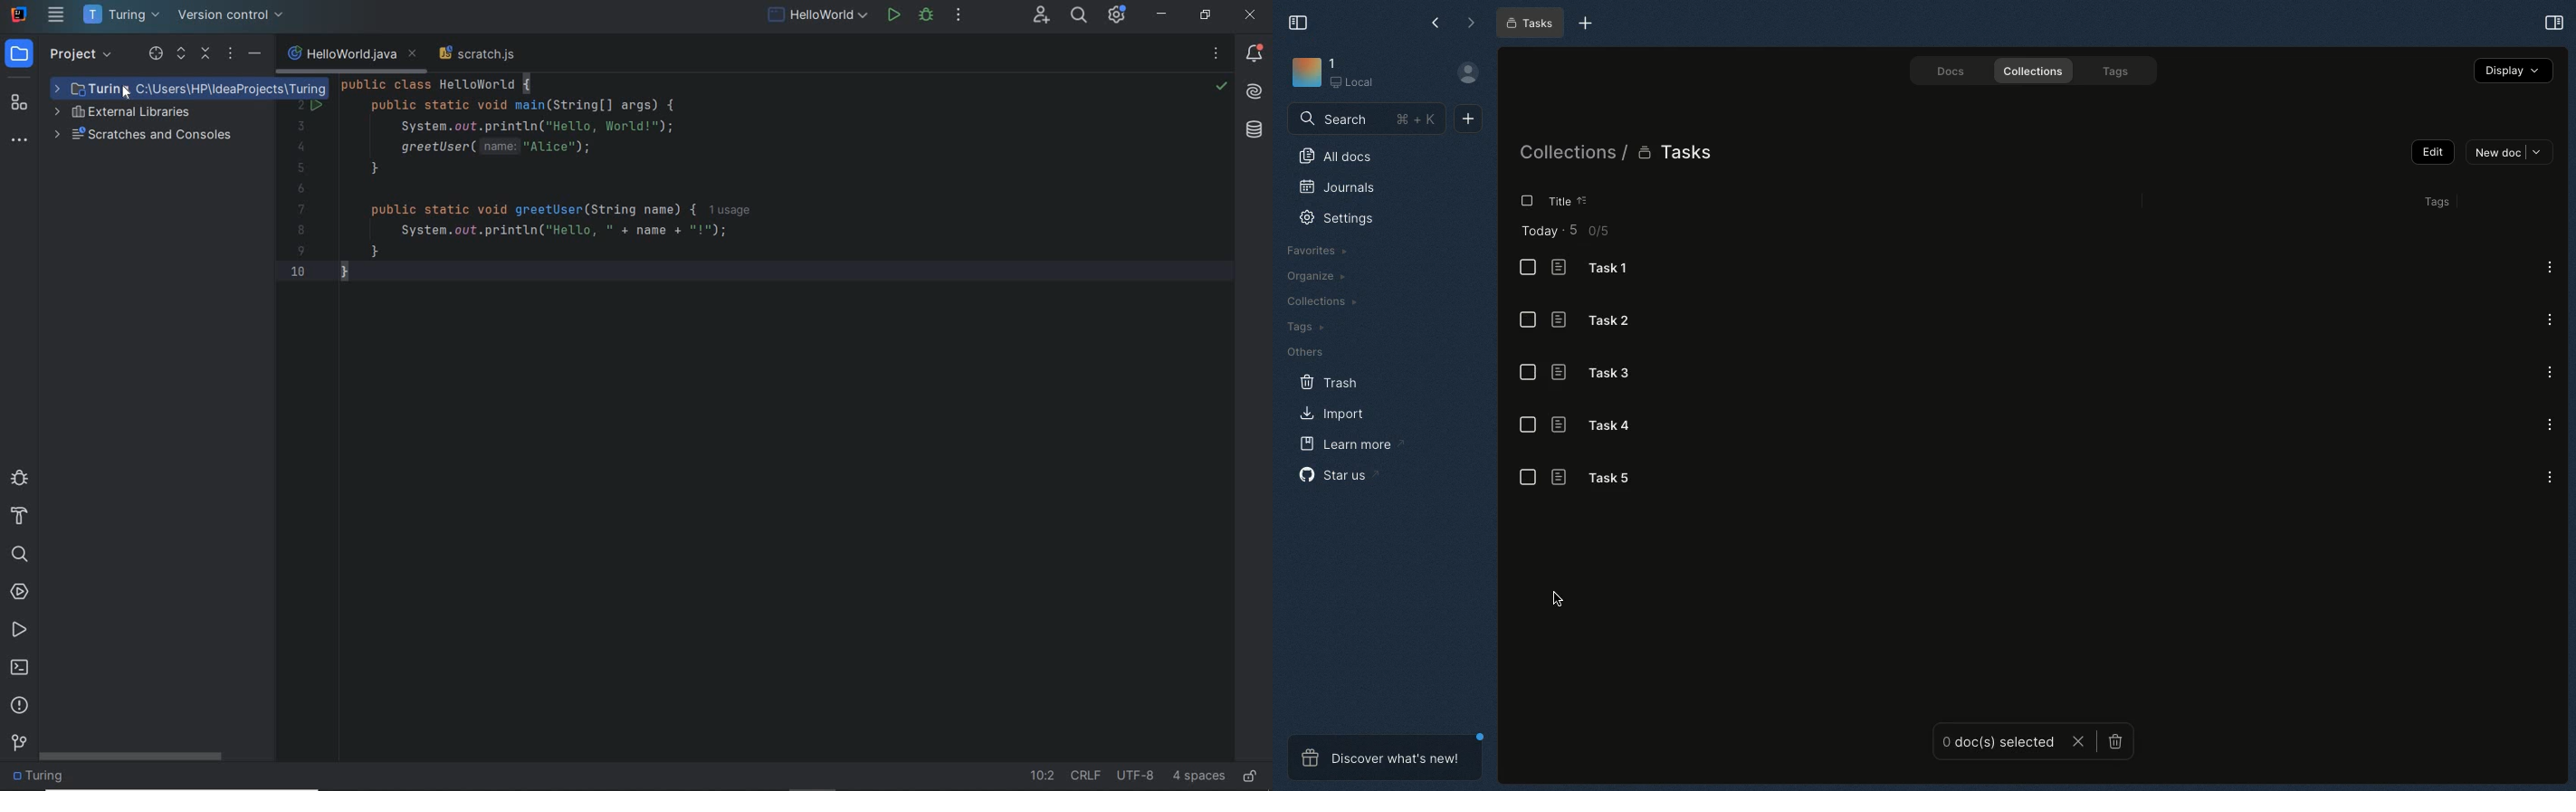 The image size is (2576, 812). Describe the element at coordinates (1301, 326) in the screenshot. I see `Tags` at that location.